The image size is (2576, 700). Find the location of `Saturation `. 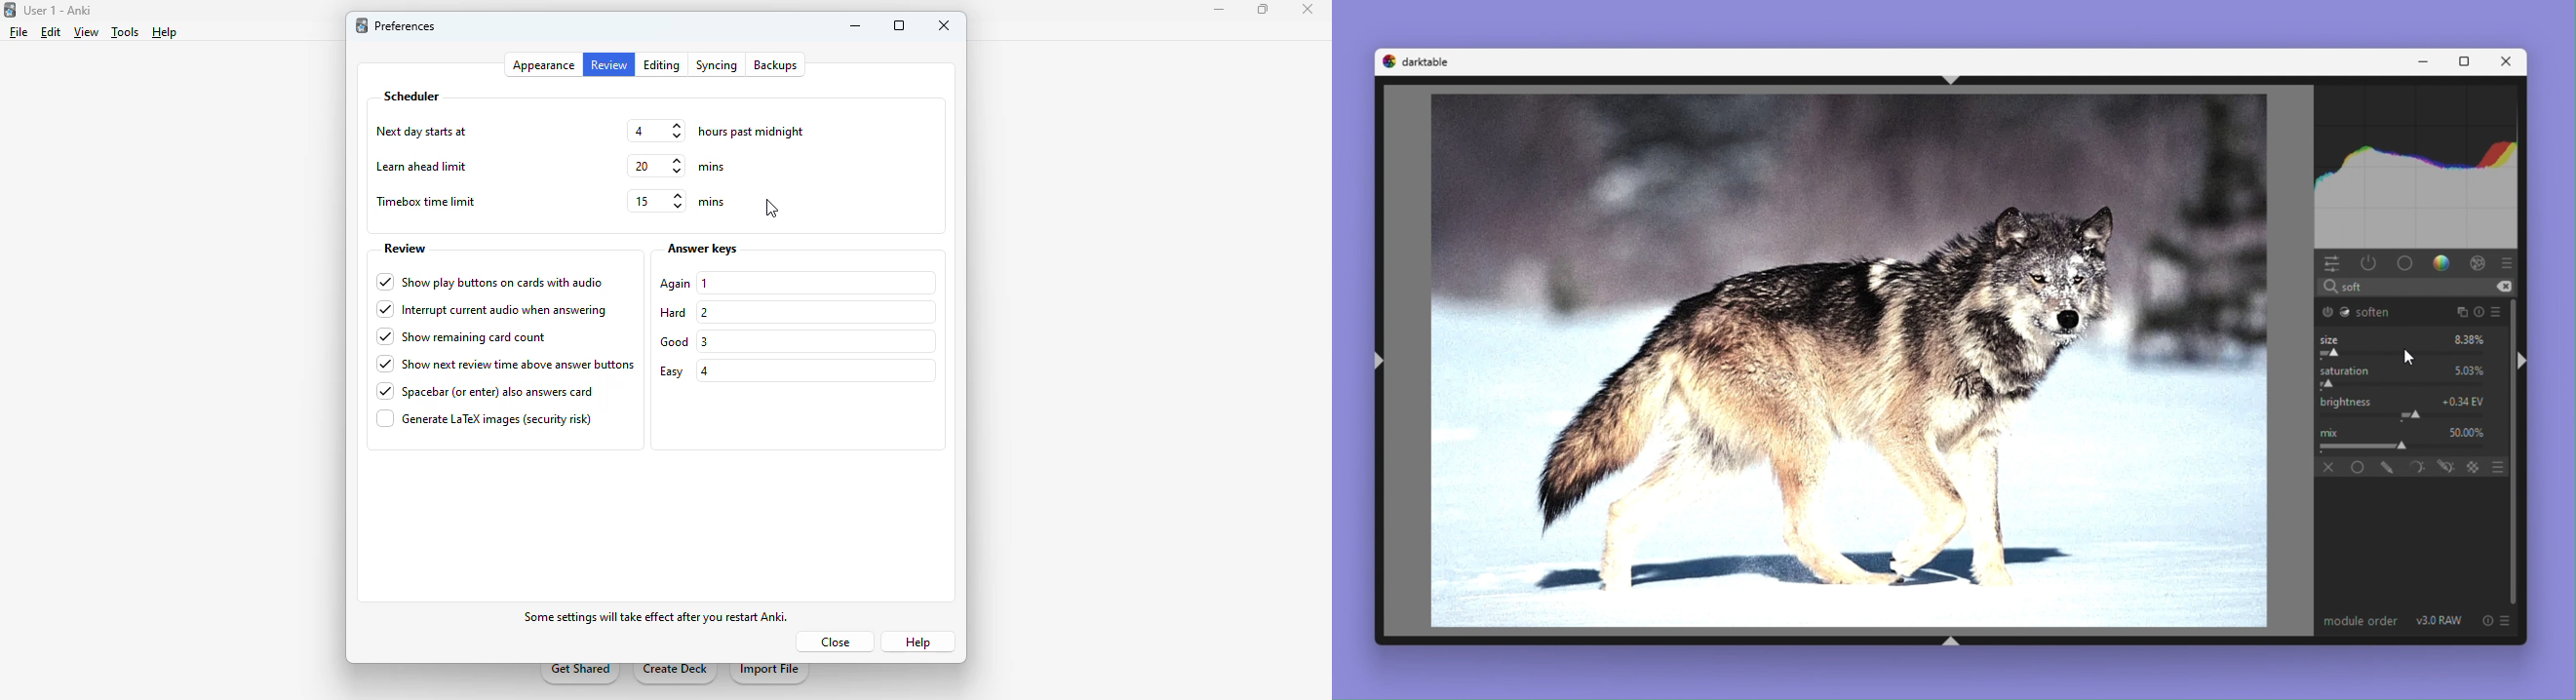

Saturation  is located at coordinates (2348, 371).